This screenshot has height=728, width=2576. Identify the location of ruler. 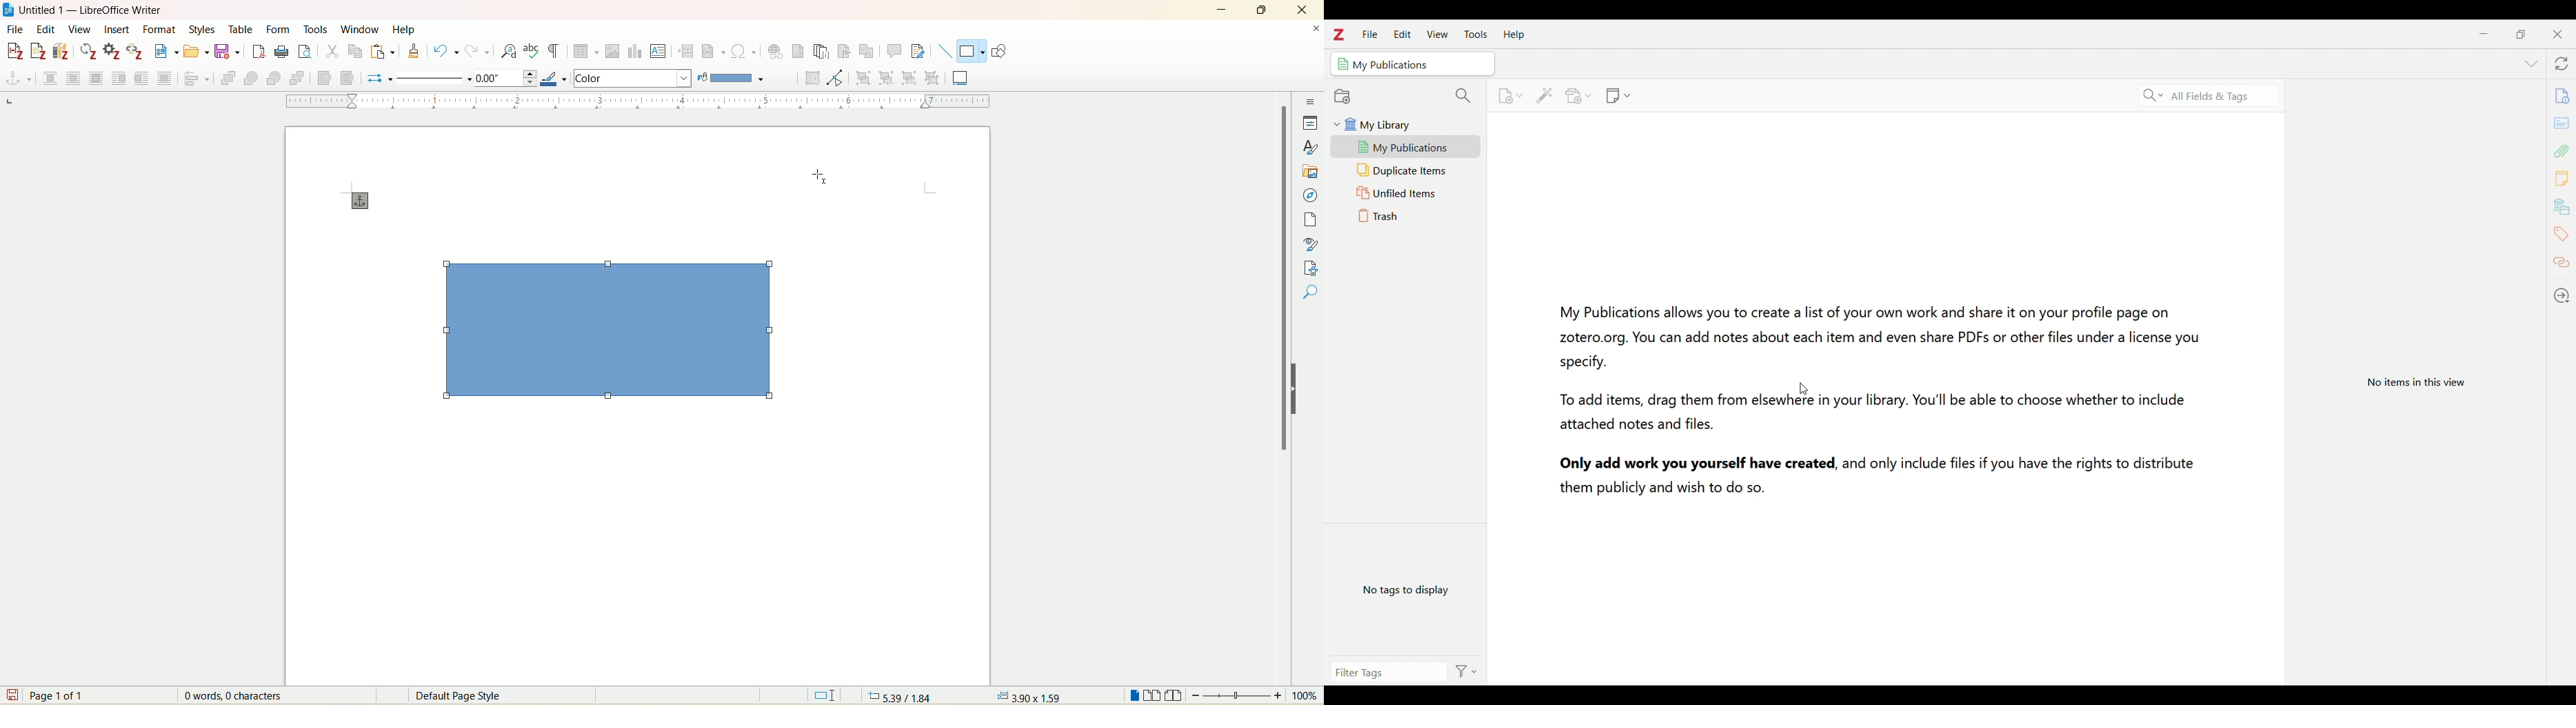
(632, 101).